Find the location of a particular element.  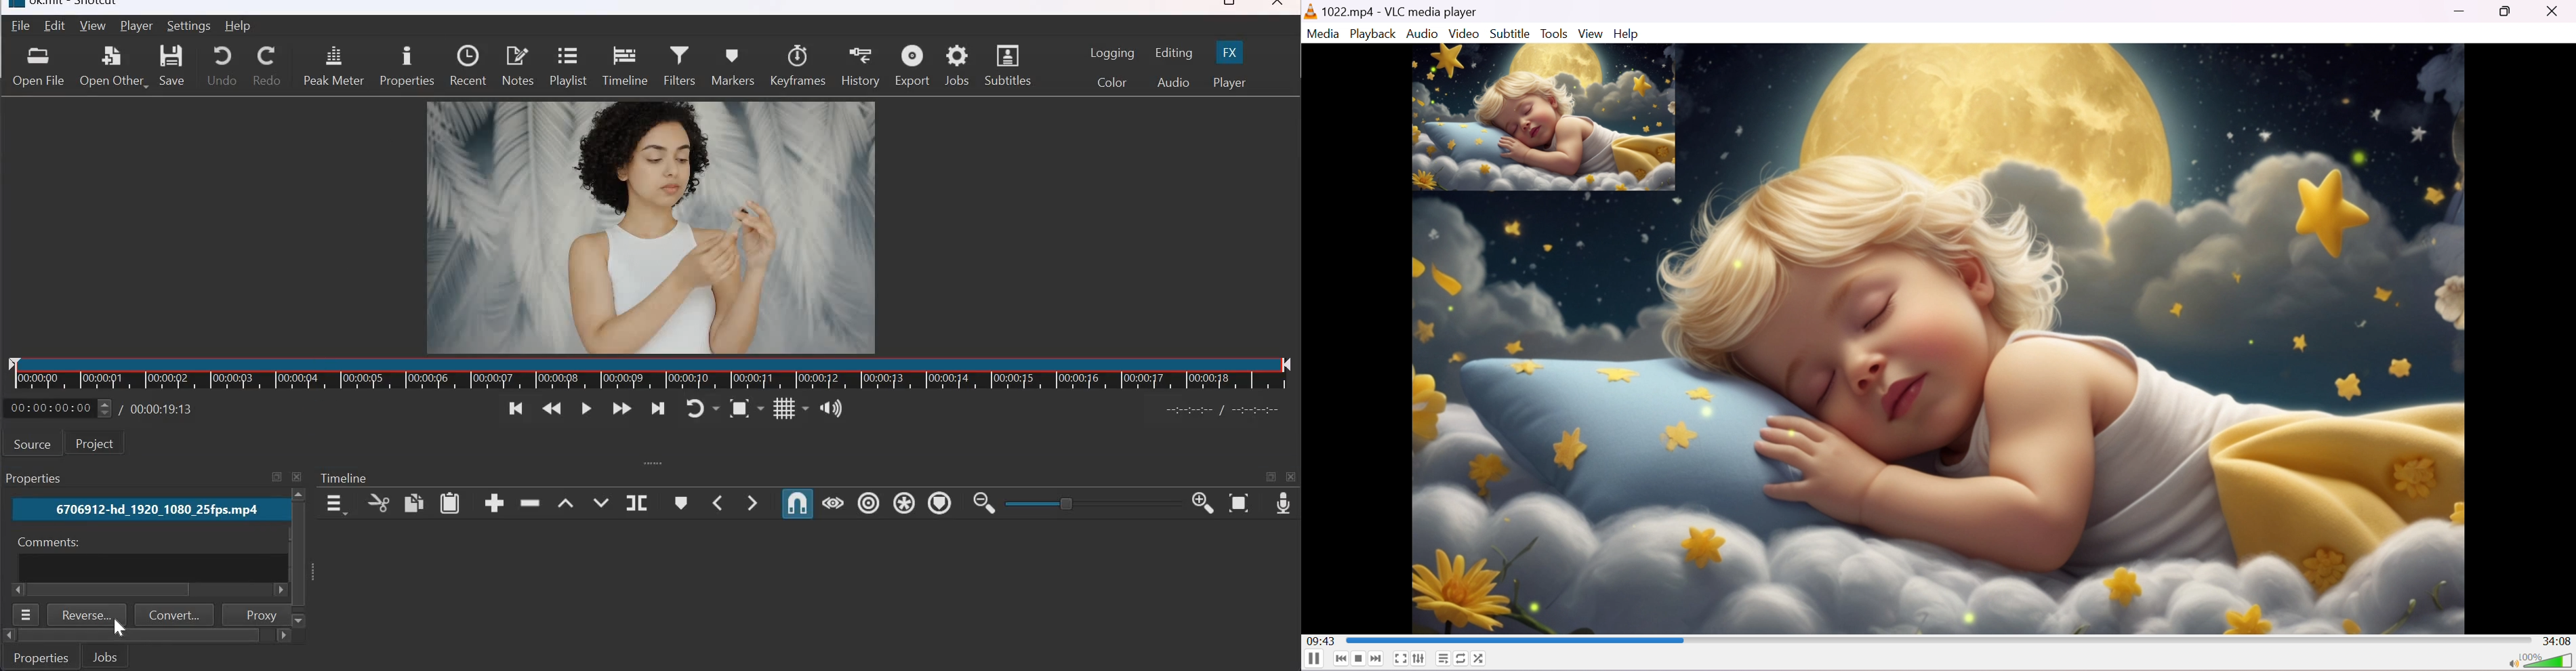

Record Audio is located at coordinates (1282, 505).